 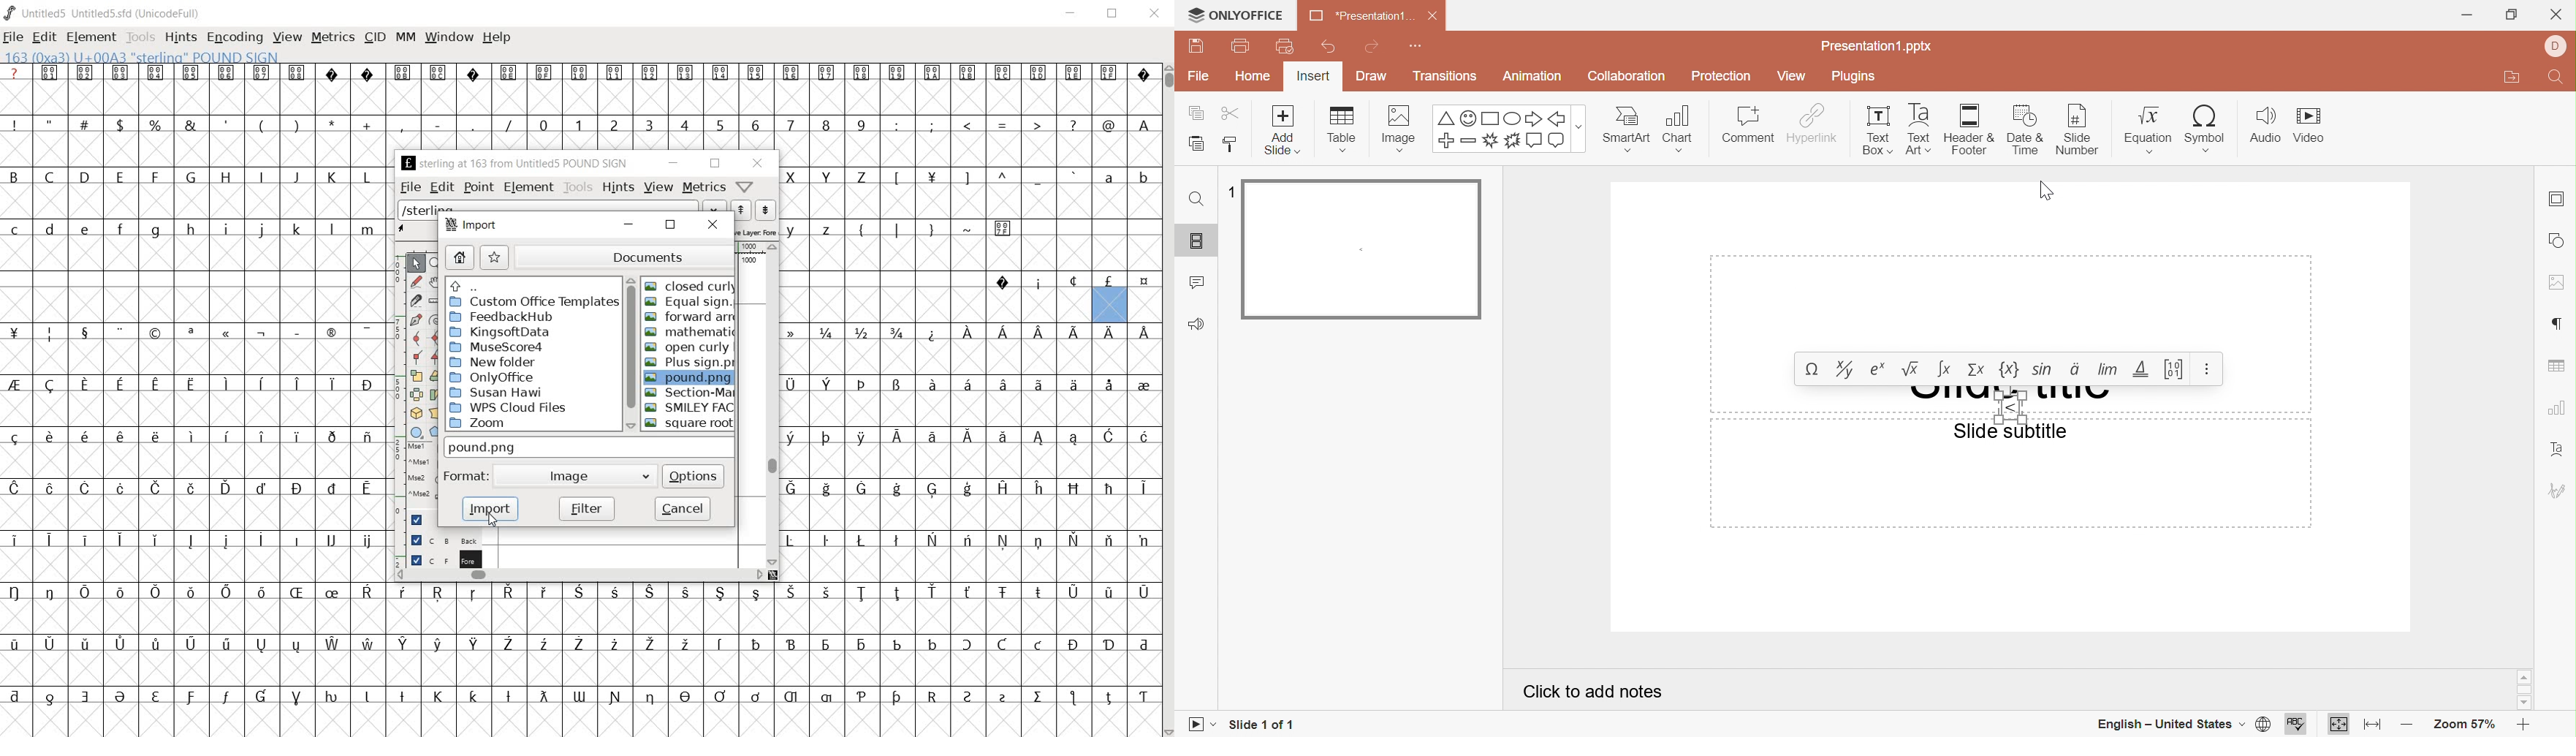 What do you see at coordinates (622, 257) in the screenshot?
I see `documents` at bounding box center [622, 257].